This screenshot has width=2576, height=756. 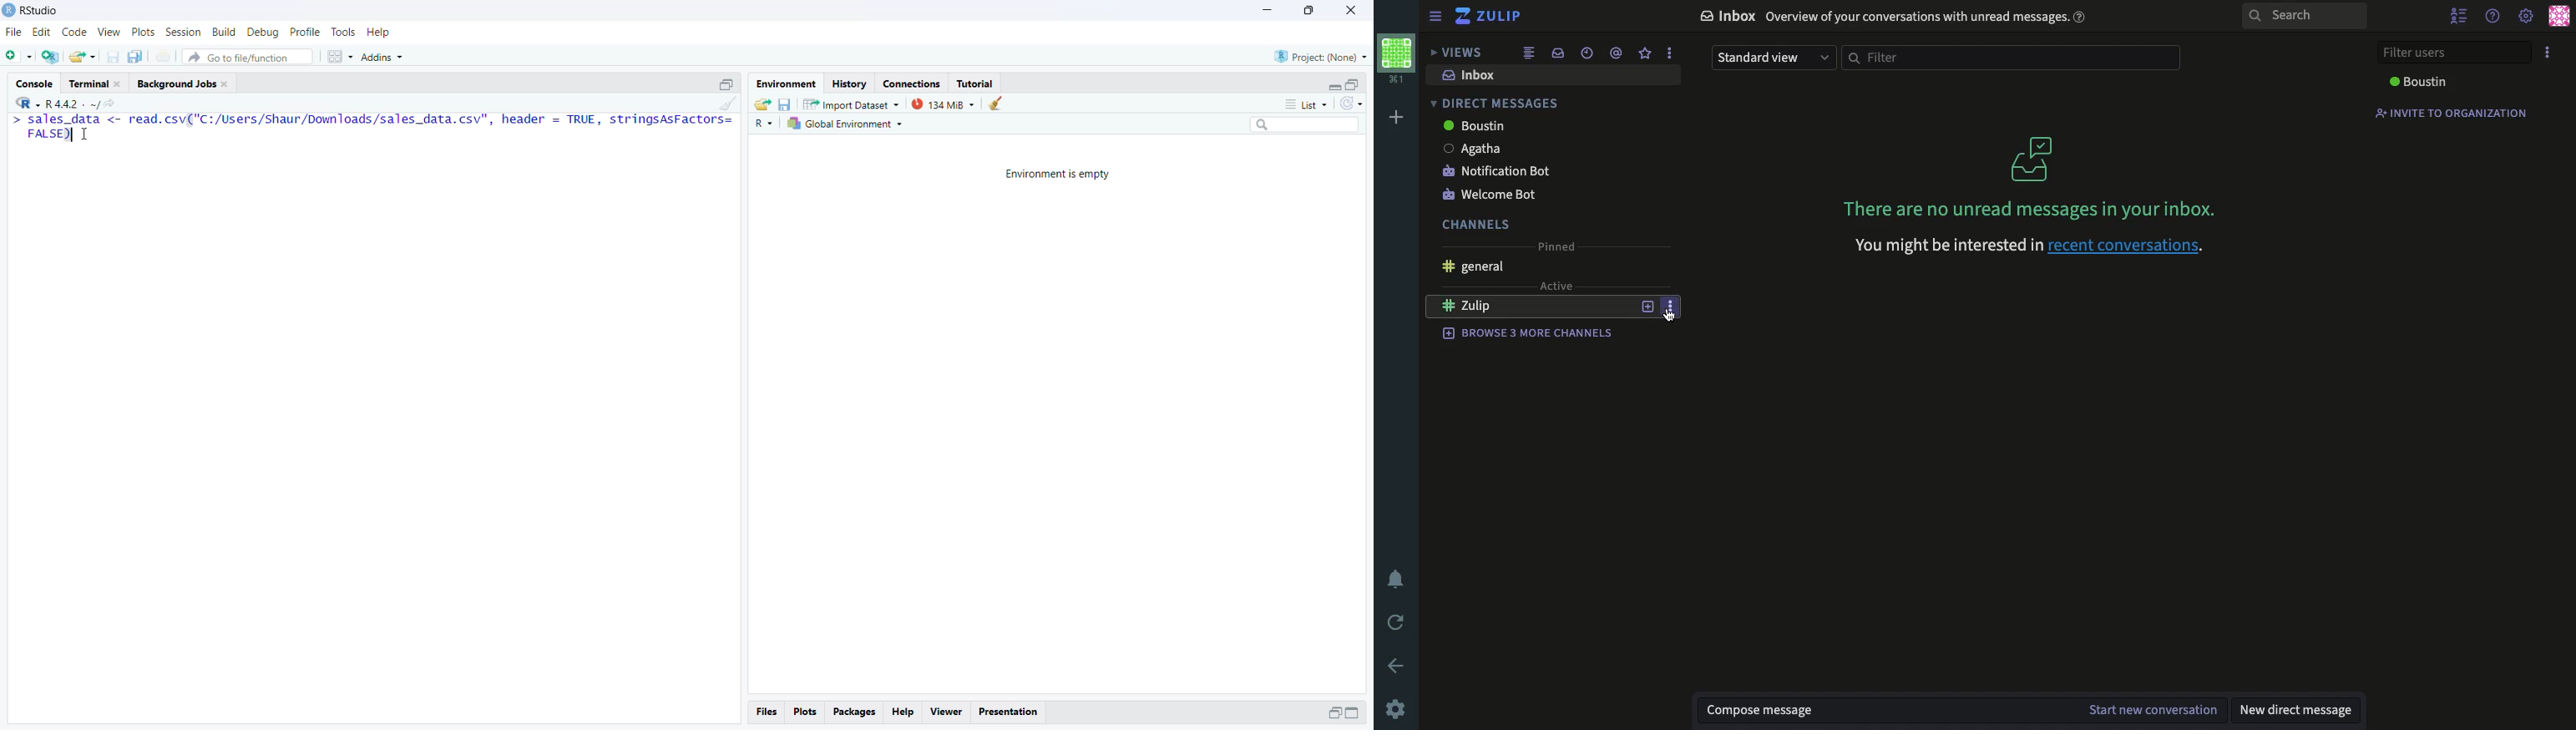 I want to click on settings, so click(x=1396, y=707).